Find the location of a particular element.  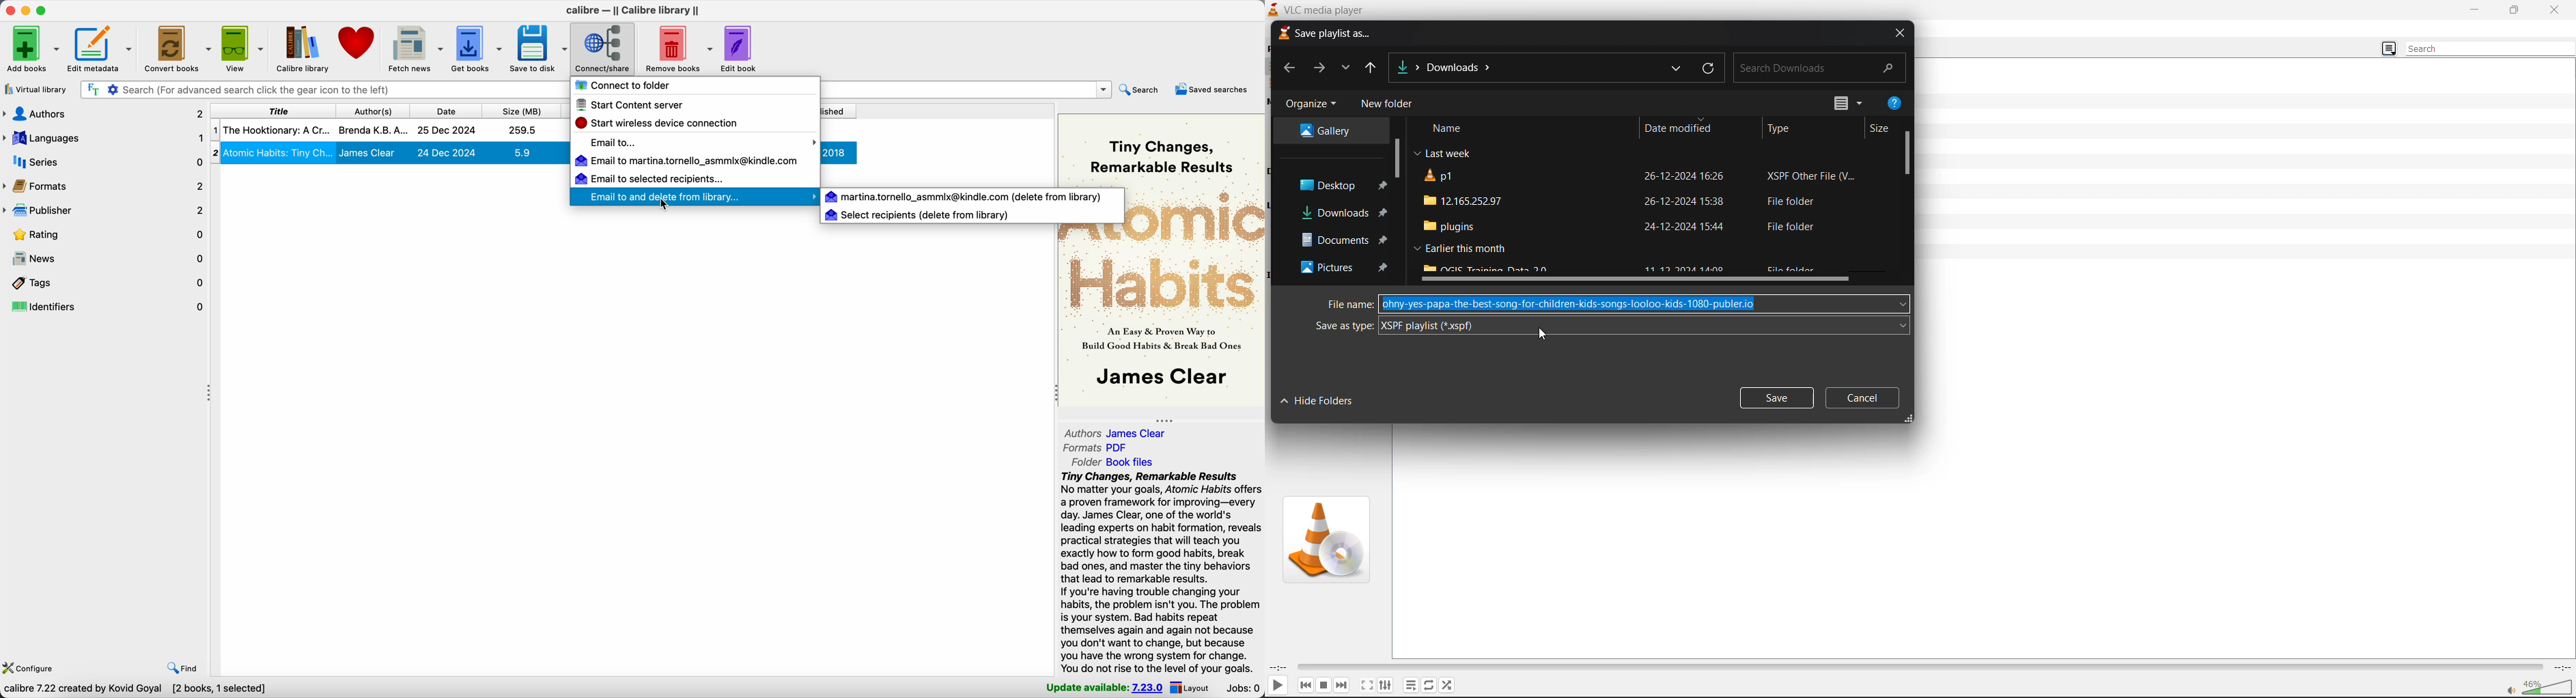

folder is located at coordinates (1108, 462).